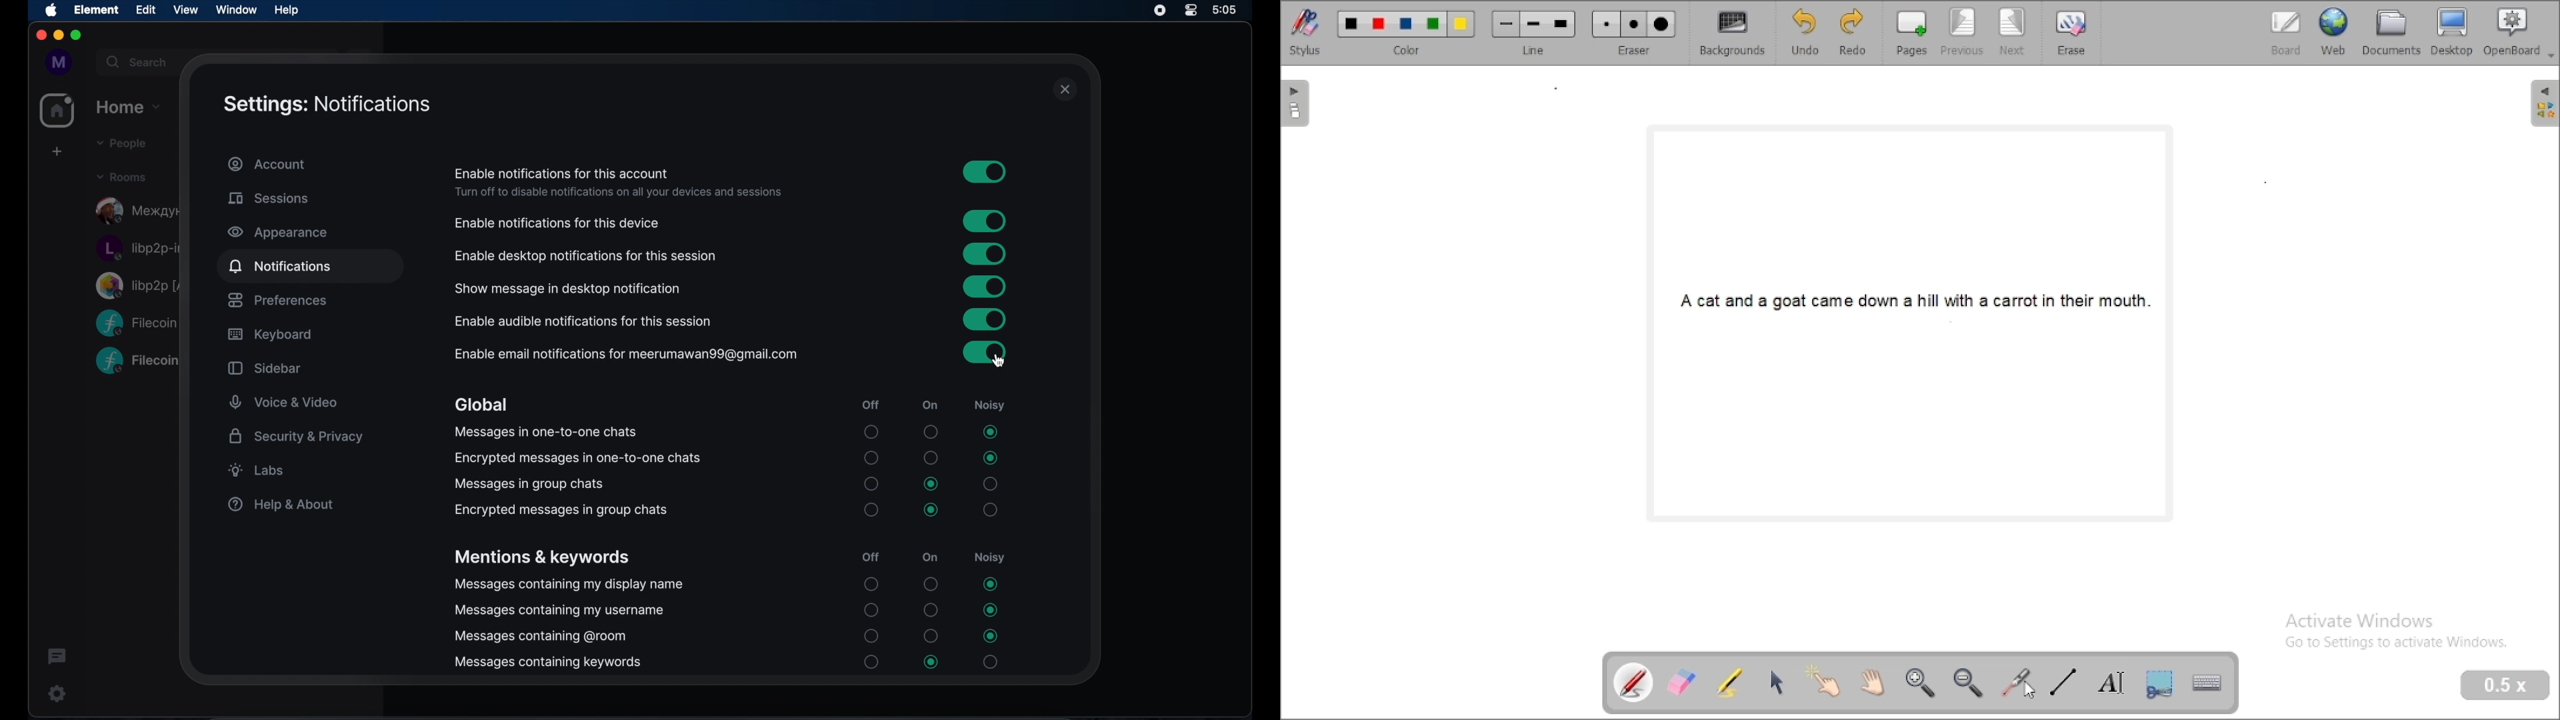 The height and width of the screenshot is (728, 2576). I want to click on sidebar settings, so click(2543, 104).